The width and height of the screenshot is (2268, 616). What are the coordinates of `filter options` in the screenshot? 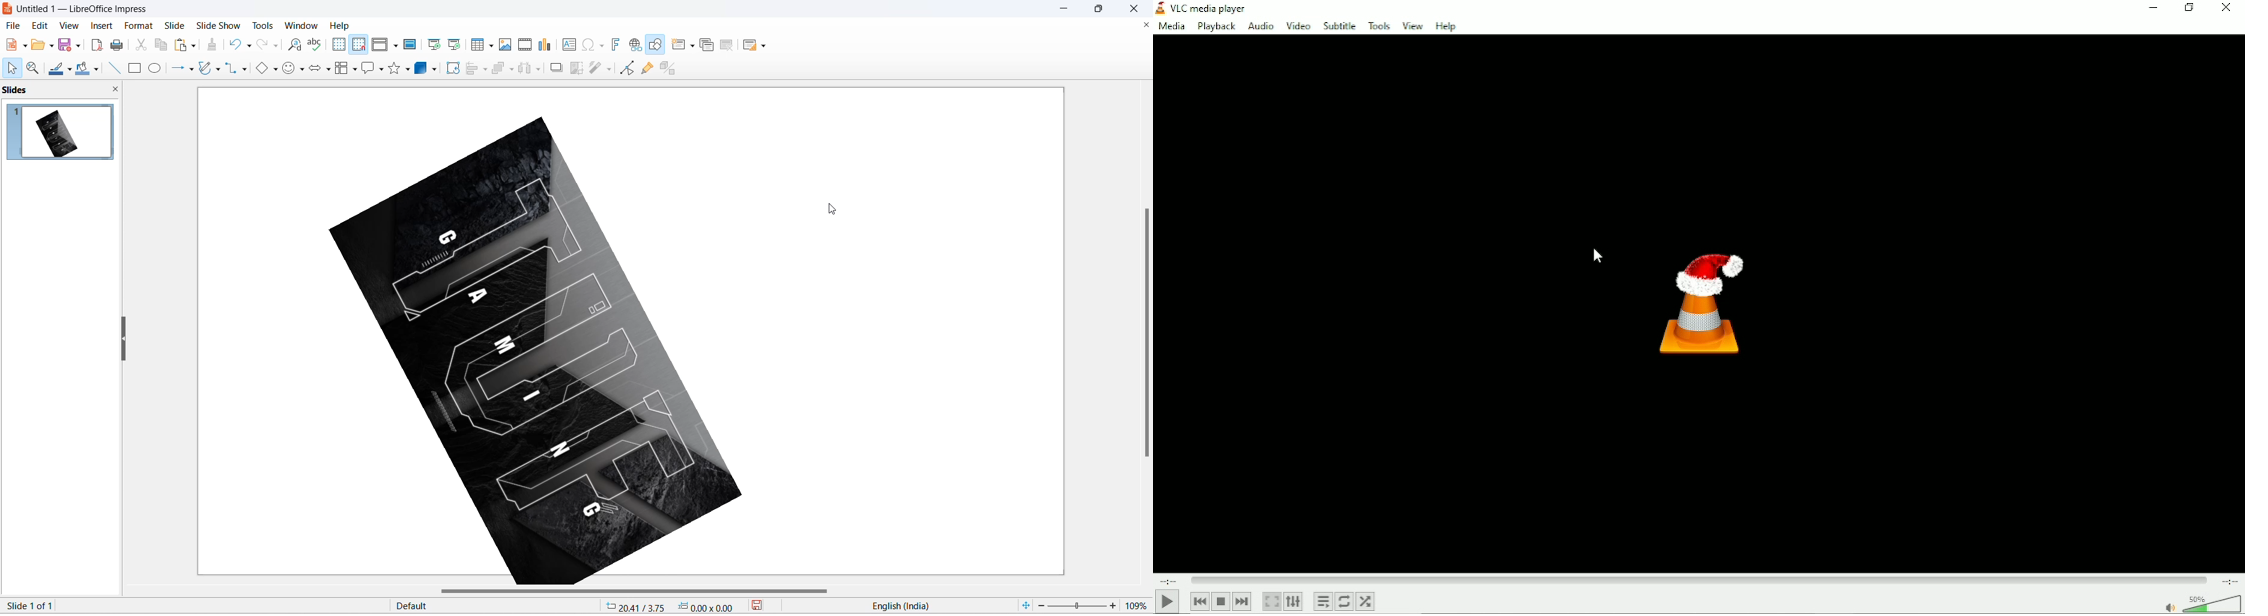 It's located at (609, 68).